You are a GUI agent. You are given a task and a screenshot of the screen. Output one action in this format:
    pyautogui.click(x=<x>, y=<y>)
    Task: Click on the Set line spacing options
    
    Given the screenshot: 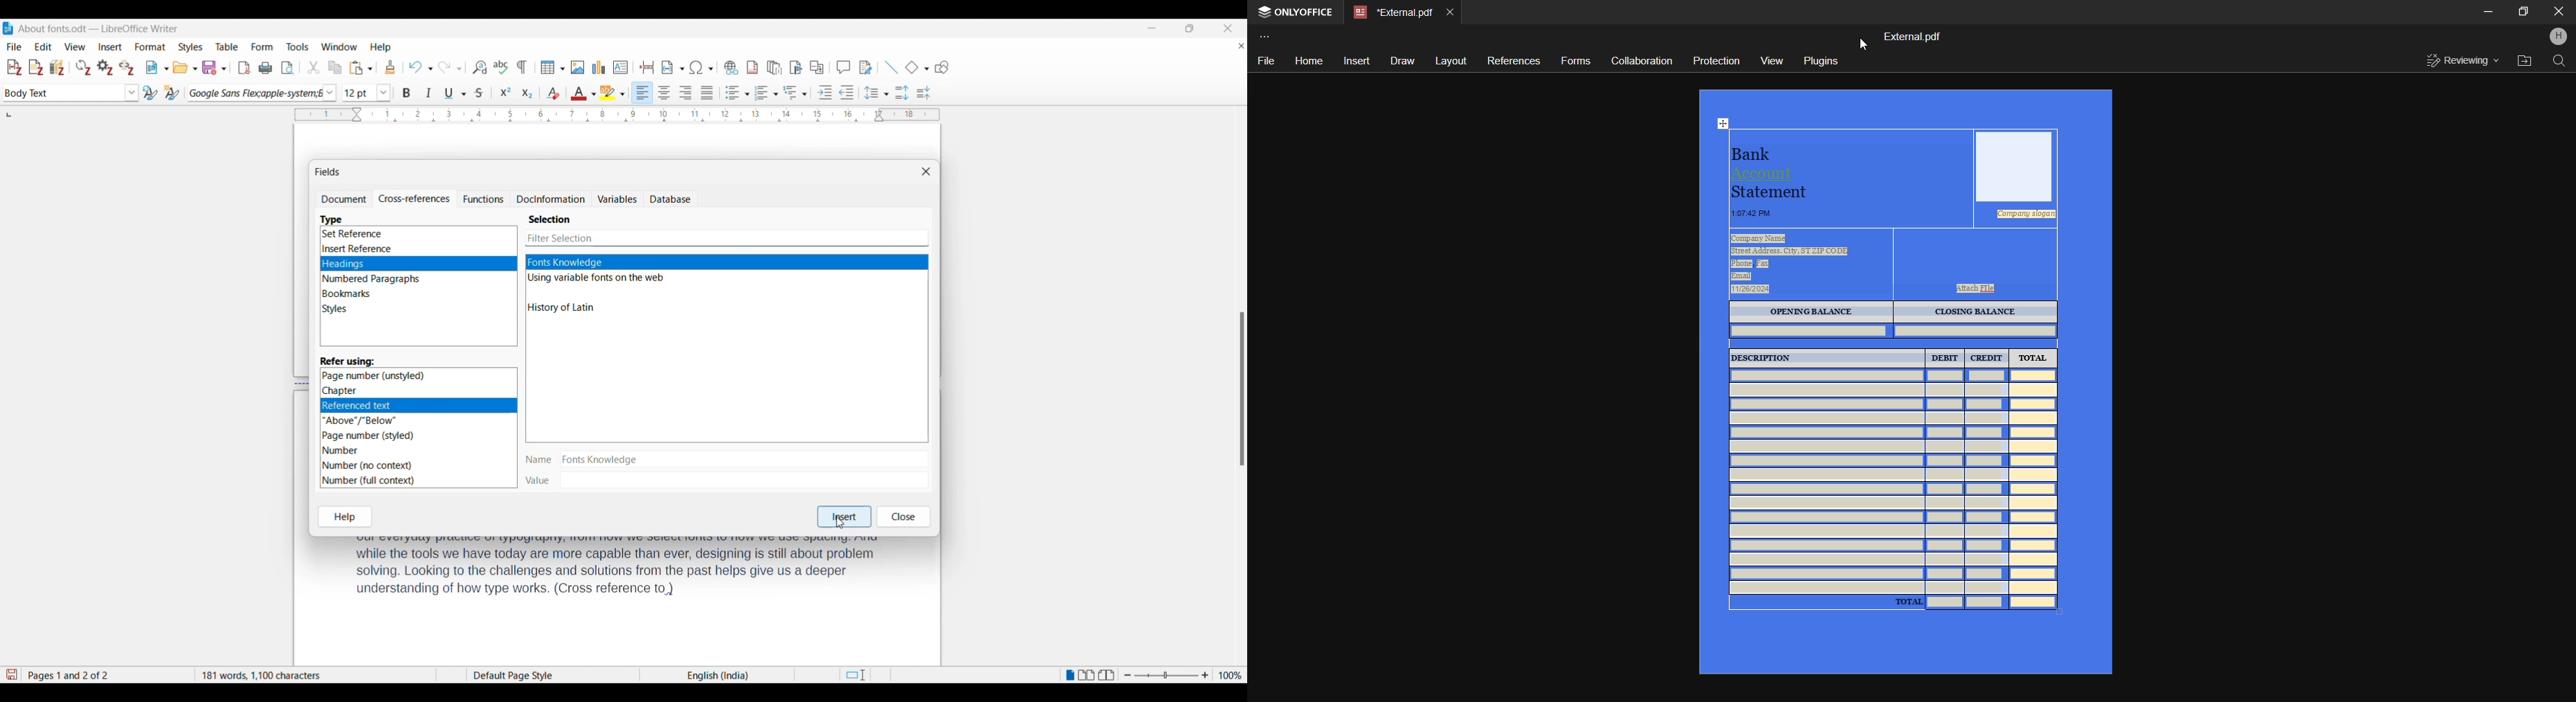 What is the action you would take?
    pyautogui.click(x=877, y=93)
    